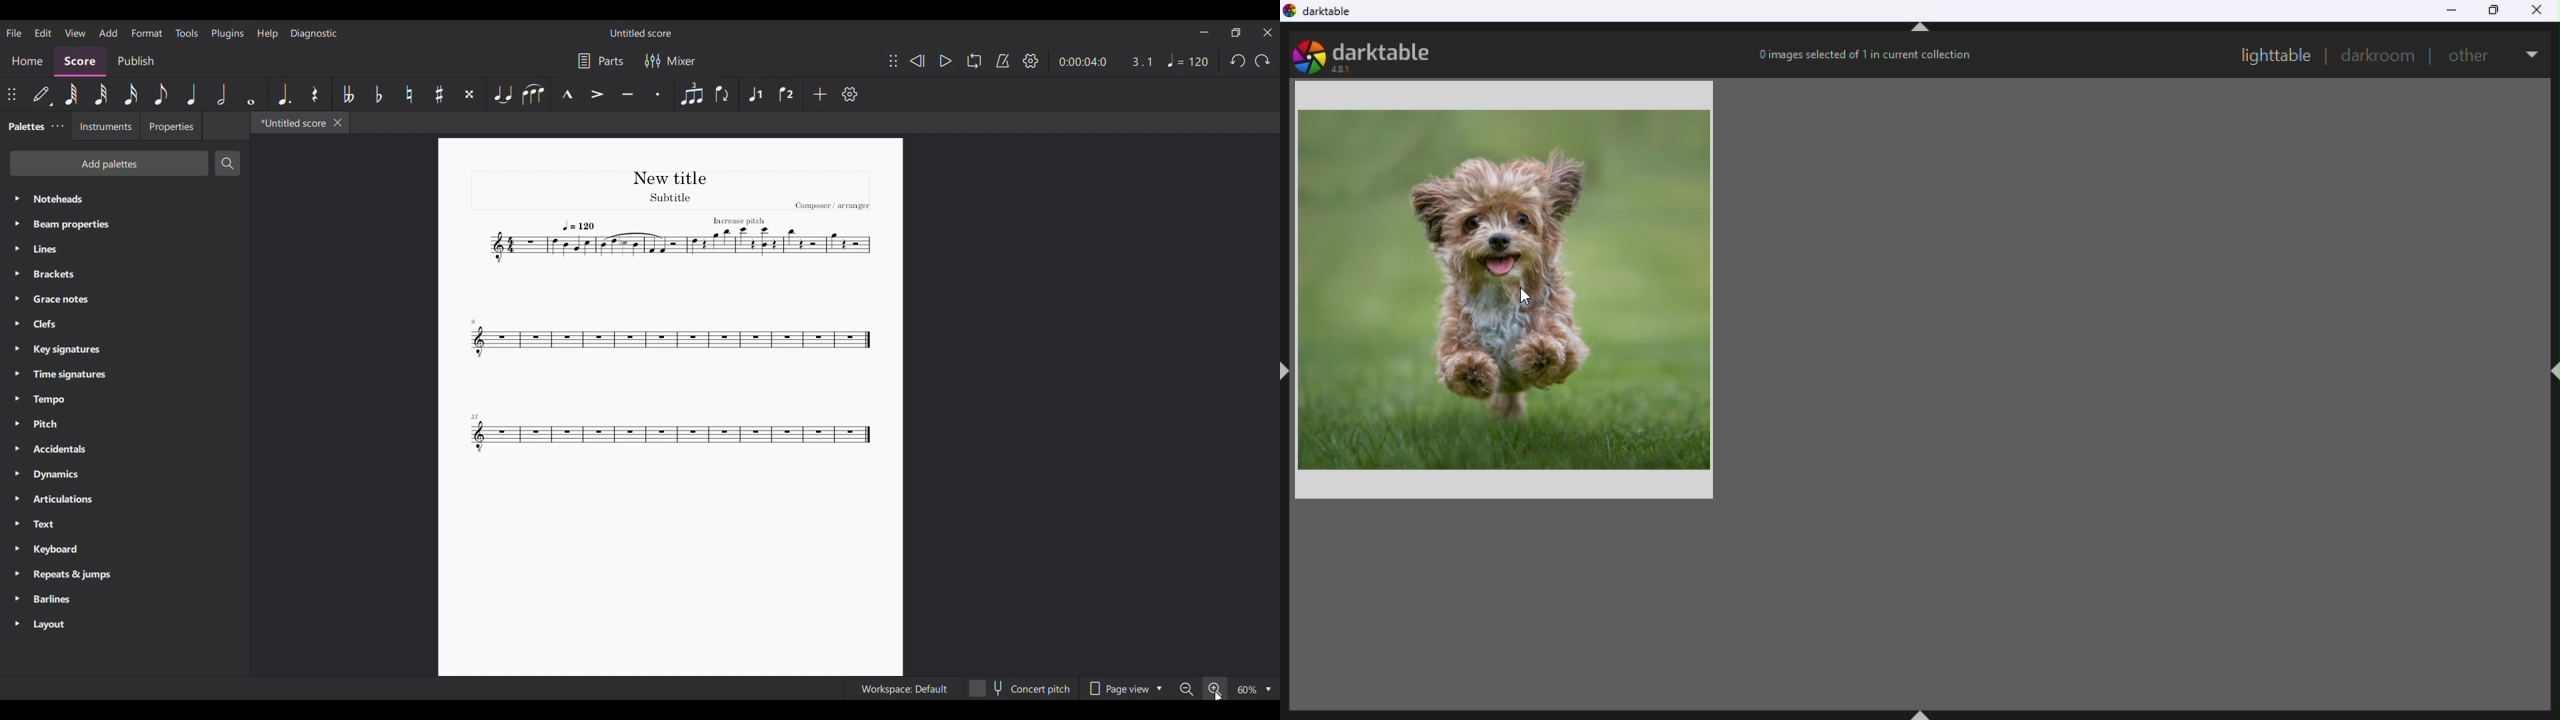 Image resolution: width=2576 pixels, height=728 pixels. What do you see at coordinates (125, 275) in the screenshot?
I see `Brackets` at bounding box center [125, 275].